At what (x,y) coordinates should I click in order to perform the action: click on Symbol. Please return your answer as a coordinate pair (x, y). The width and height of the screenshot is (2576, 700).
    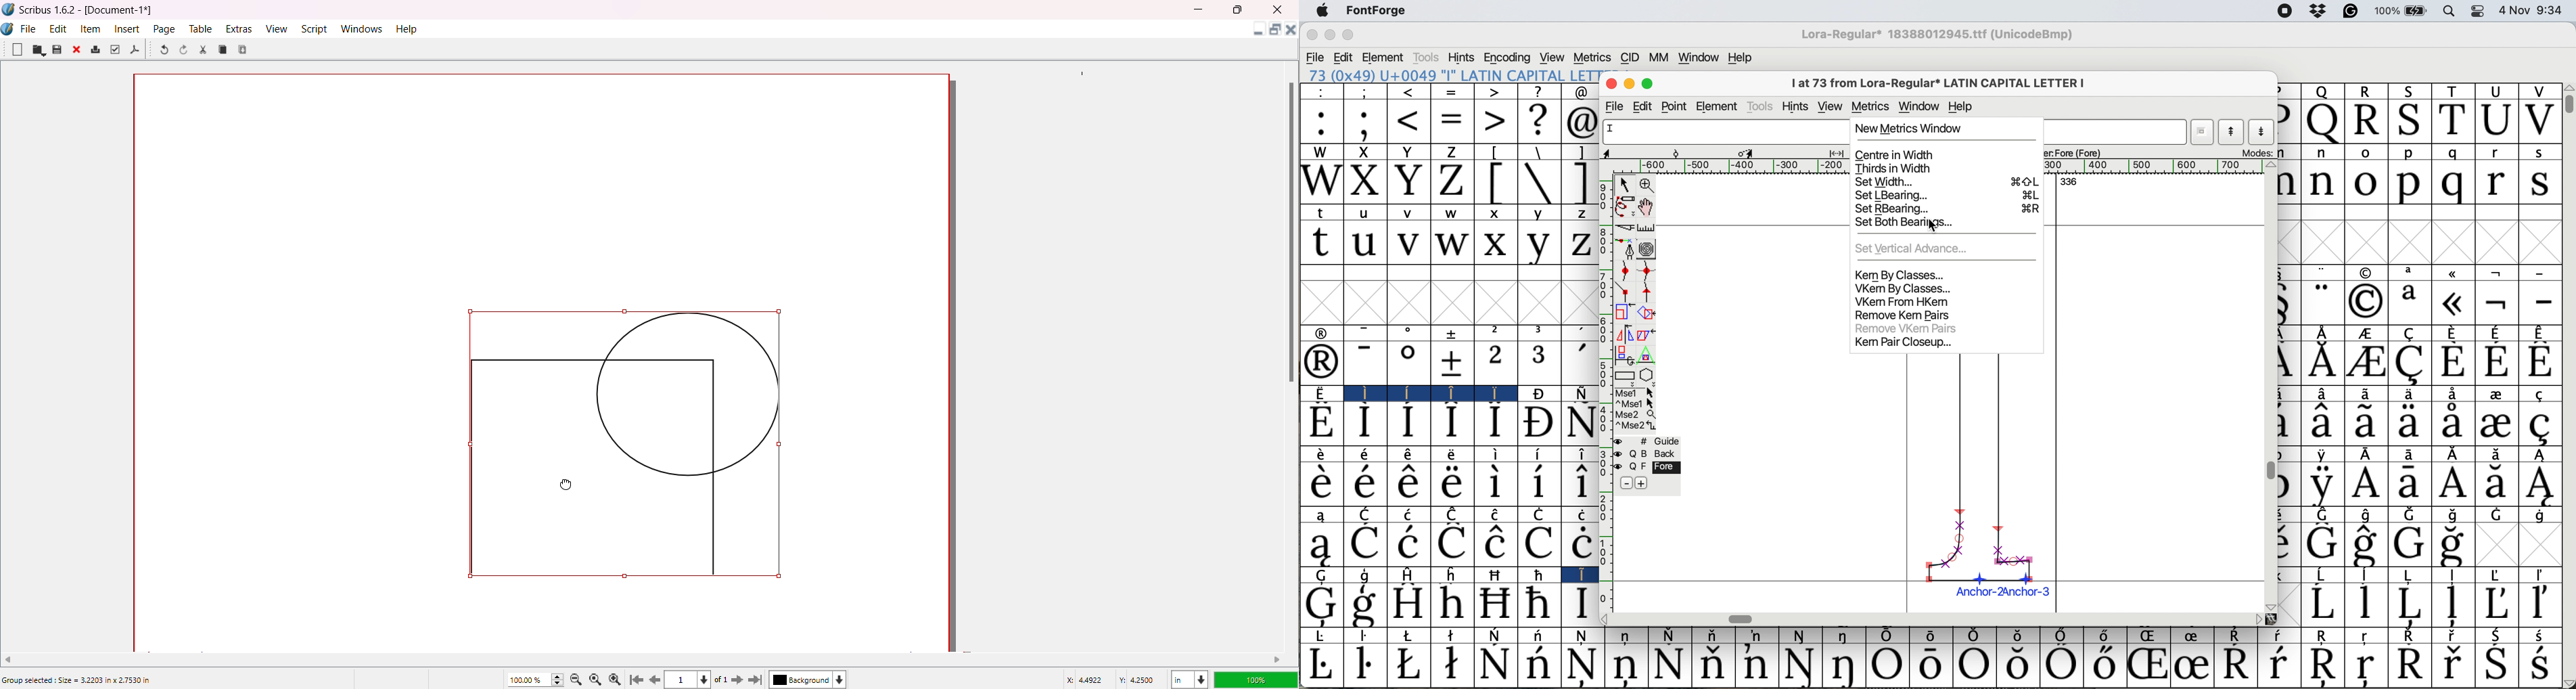
    Looking at the image, I should click on (2498, 454).